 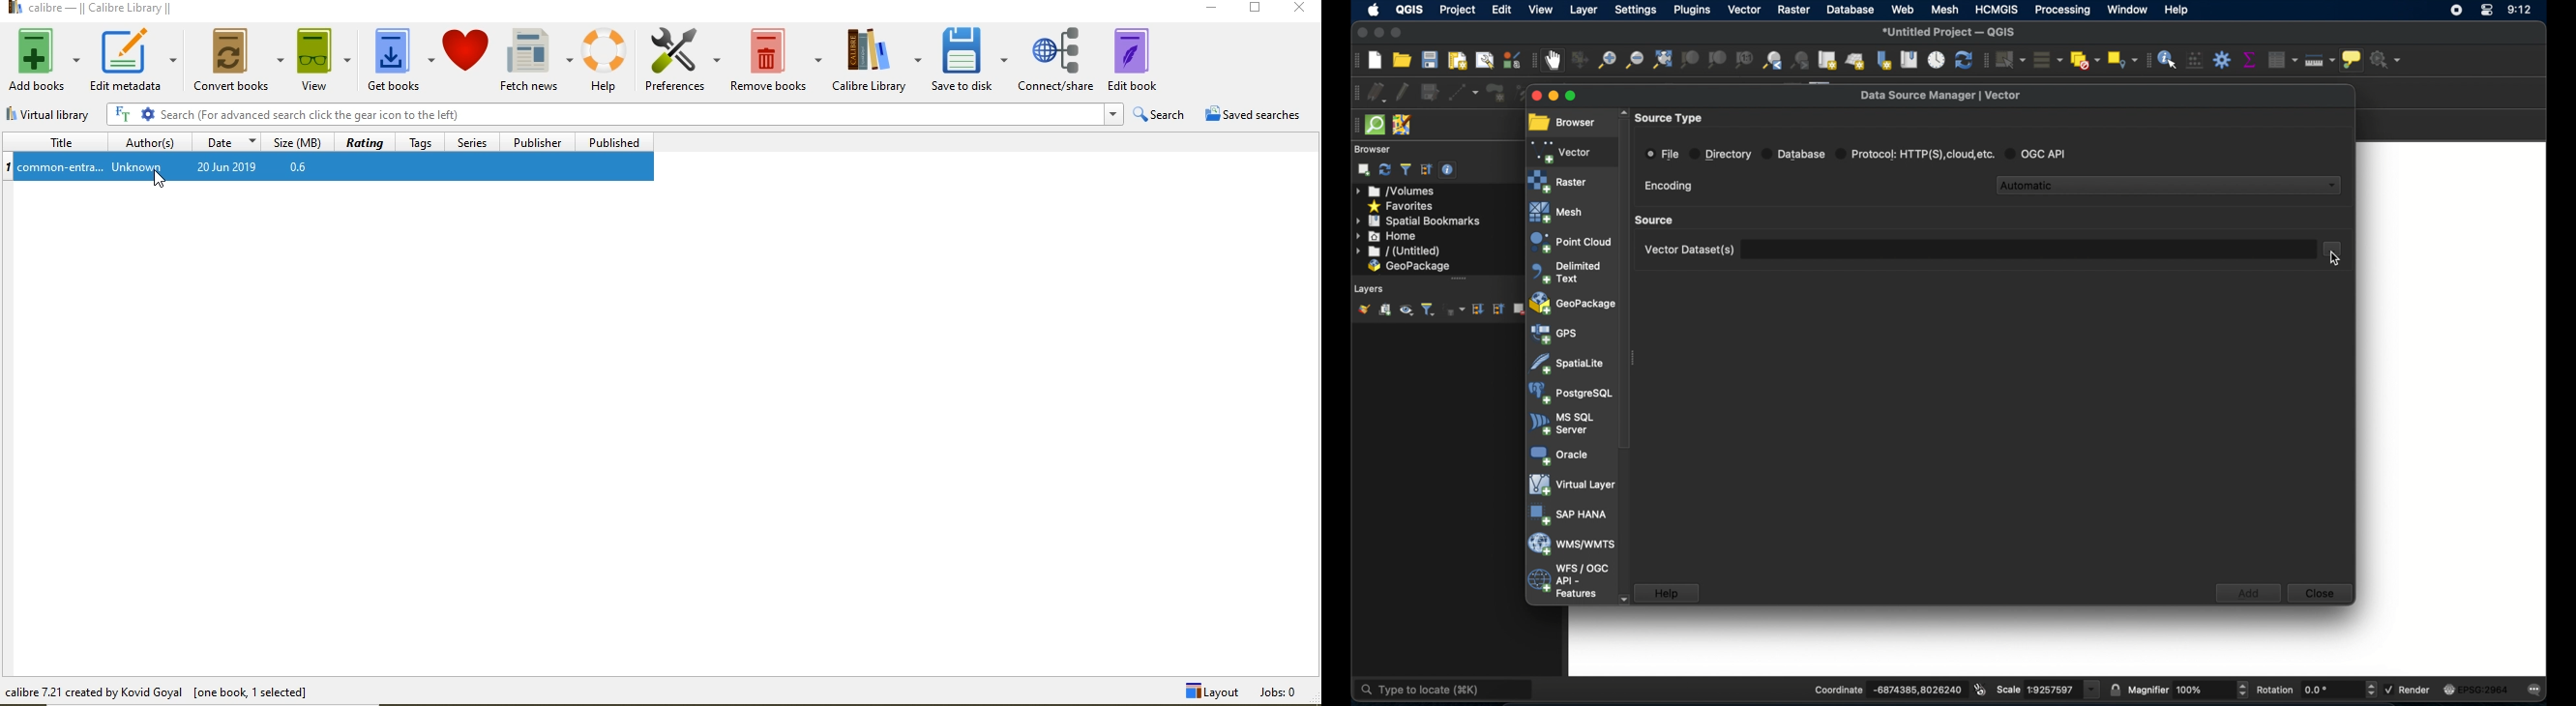 I want to click on rating, so click(x=366, y=145).